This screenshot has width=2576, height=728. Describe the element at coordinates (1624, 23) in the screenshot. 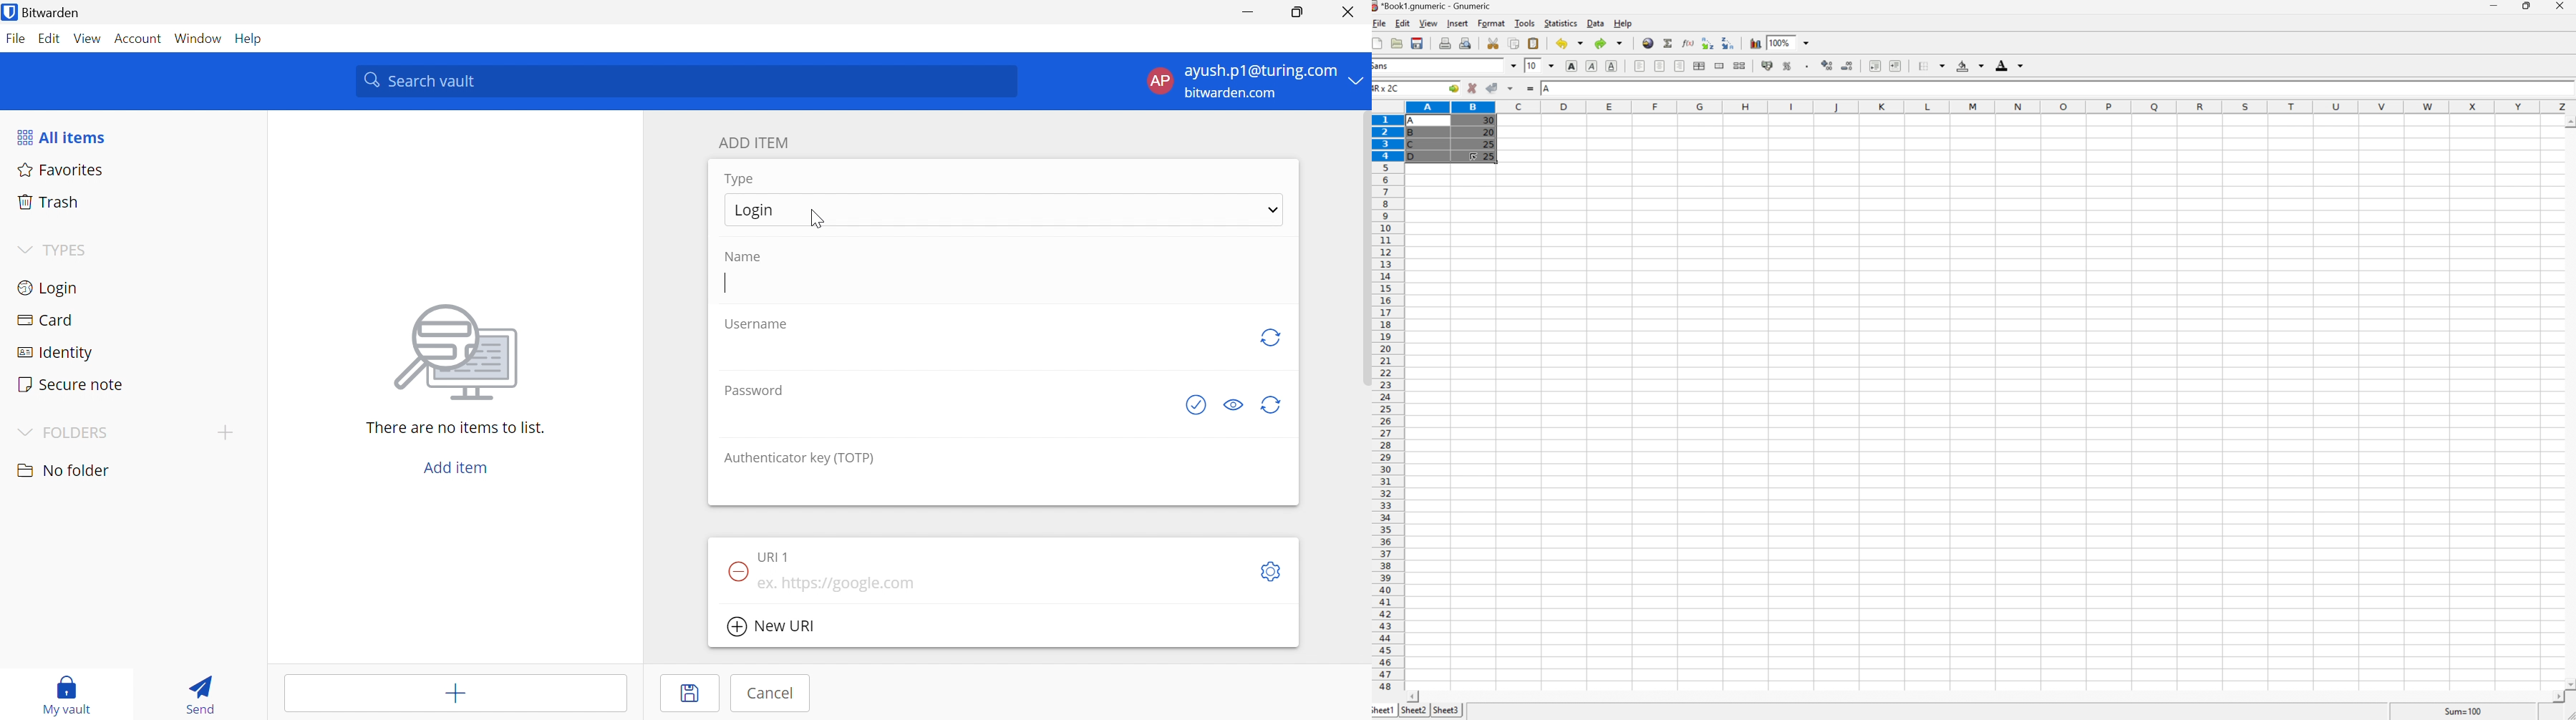

I see `Help` at that location.